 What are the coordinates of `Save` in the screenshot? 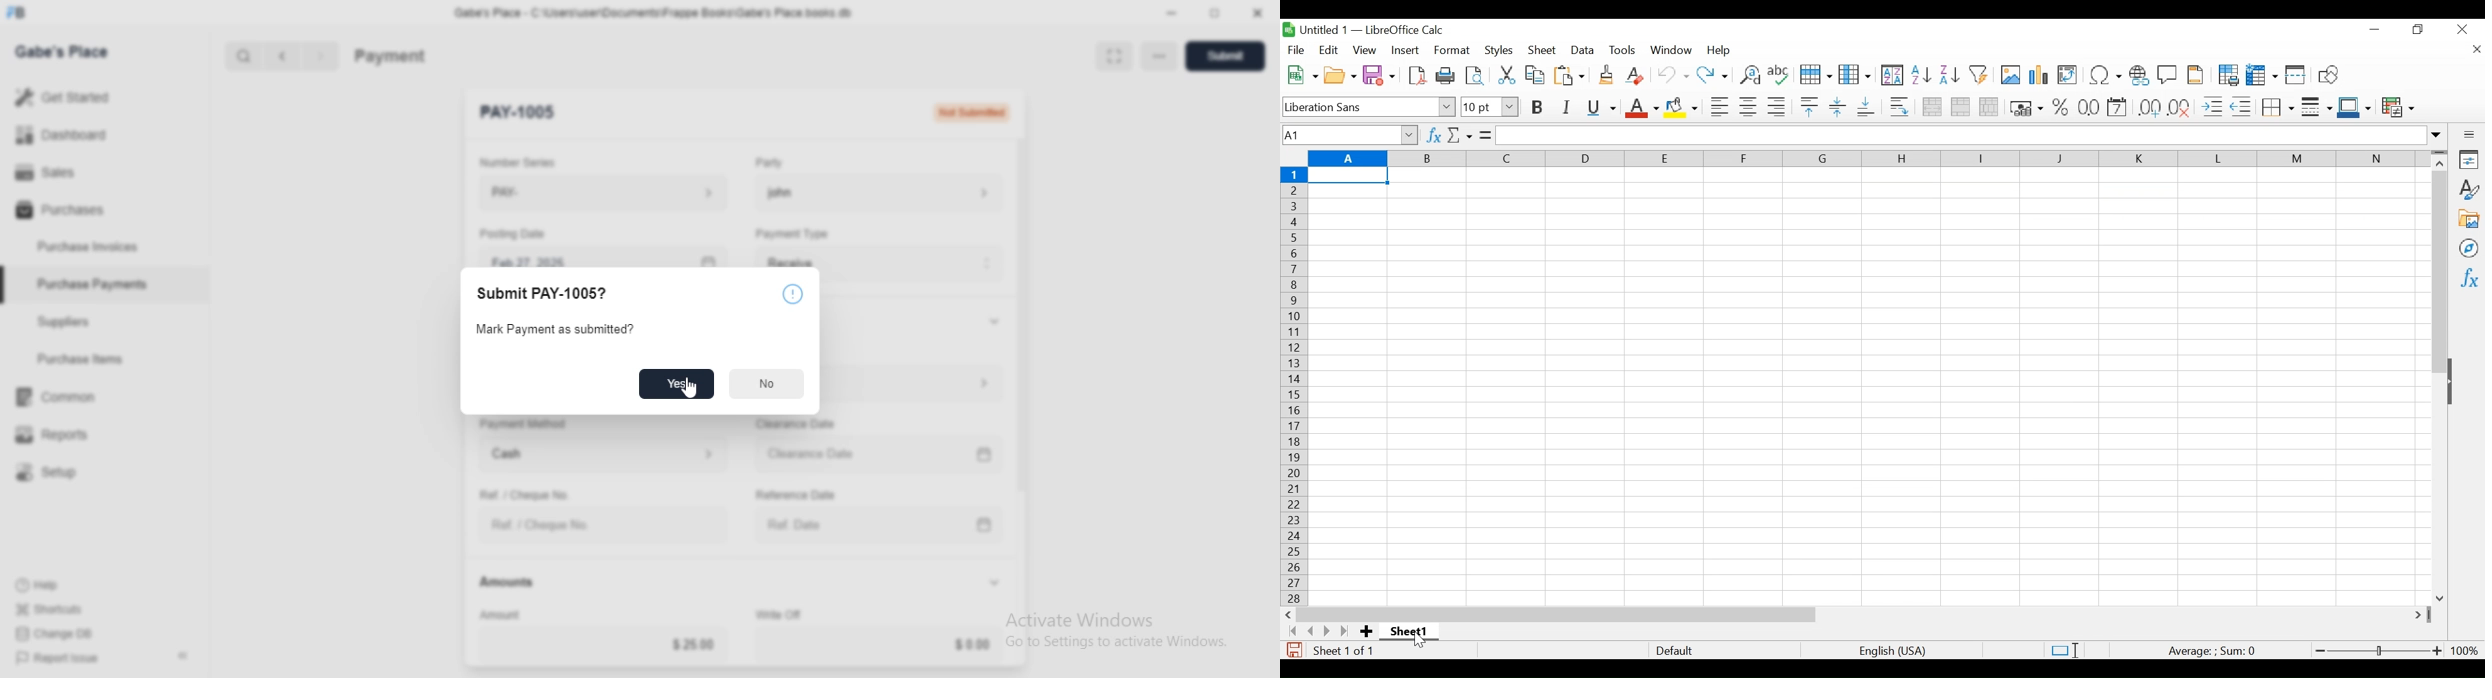 It's located at (1379, 74).